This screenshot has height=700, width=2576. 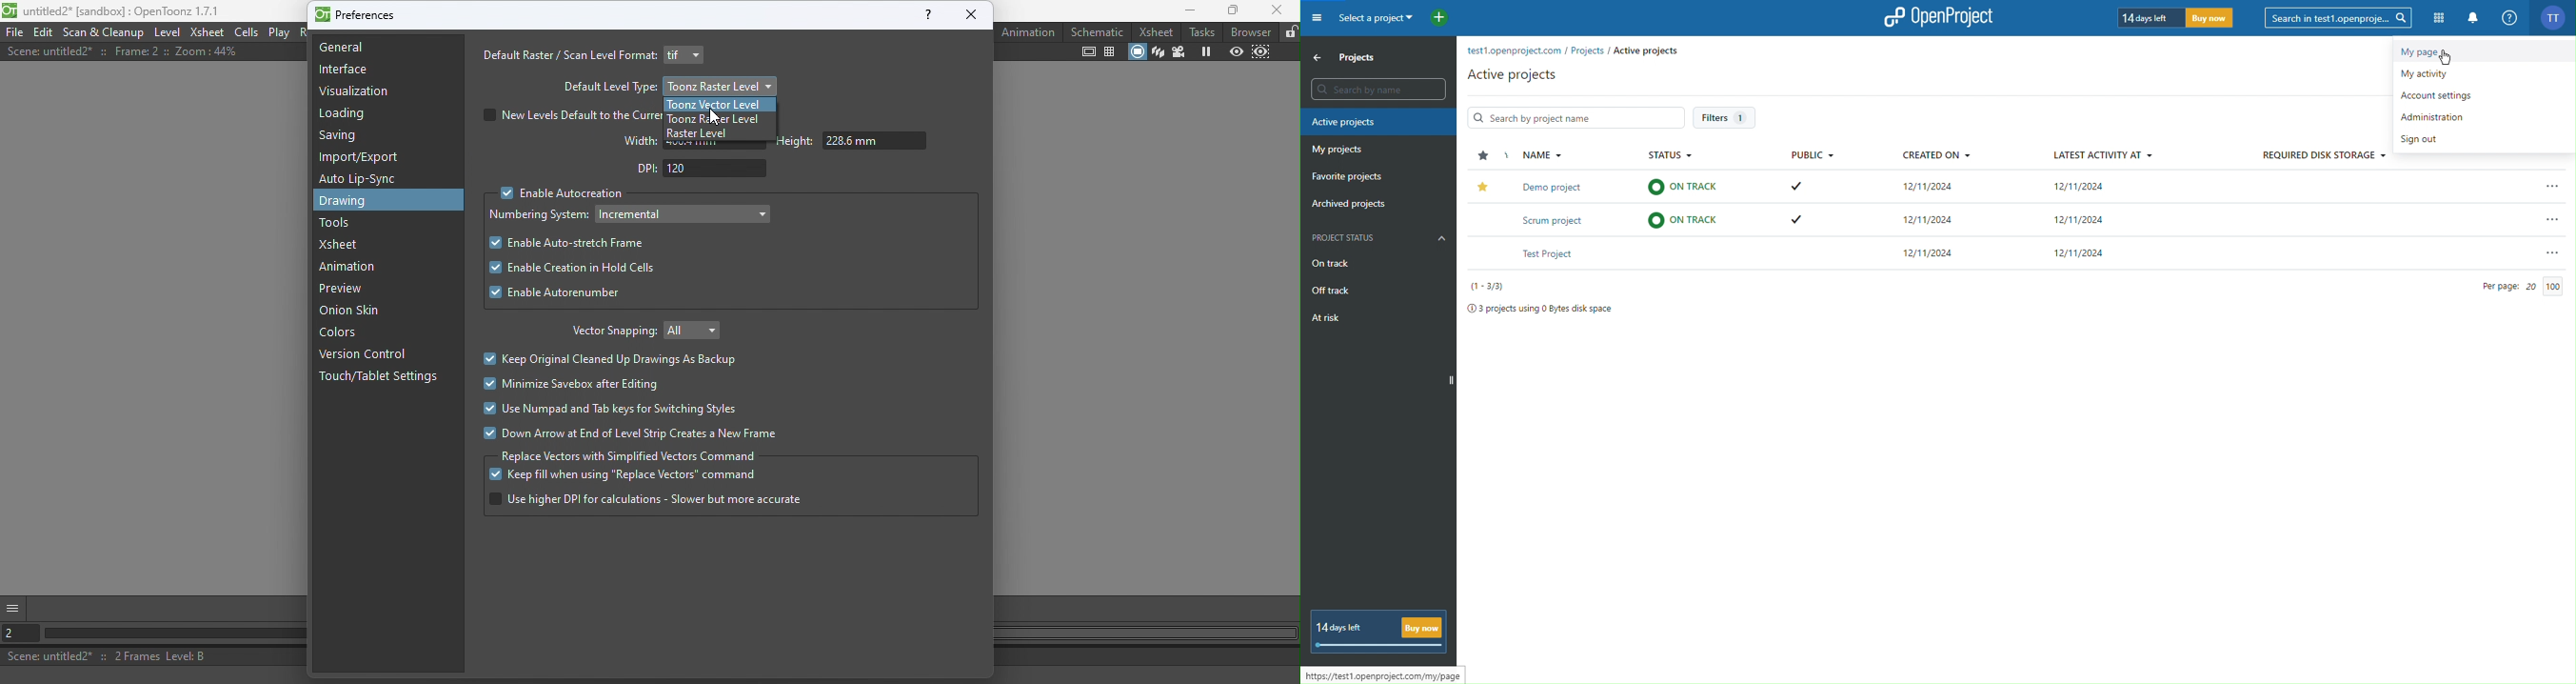 I want to click on ON TRACK, so click(x=1684, y=188).